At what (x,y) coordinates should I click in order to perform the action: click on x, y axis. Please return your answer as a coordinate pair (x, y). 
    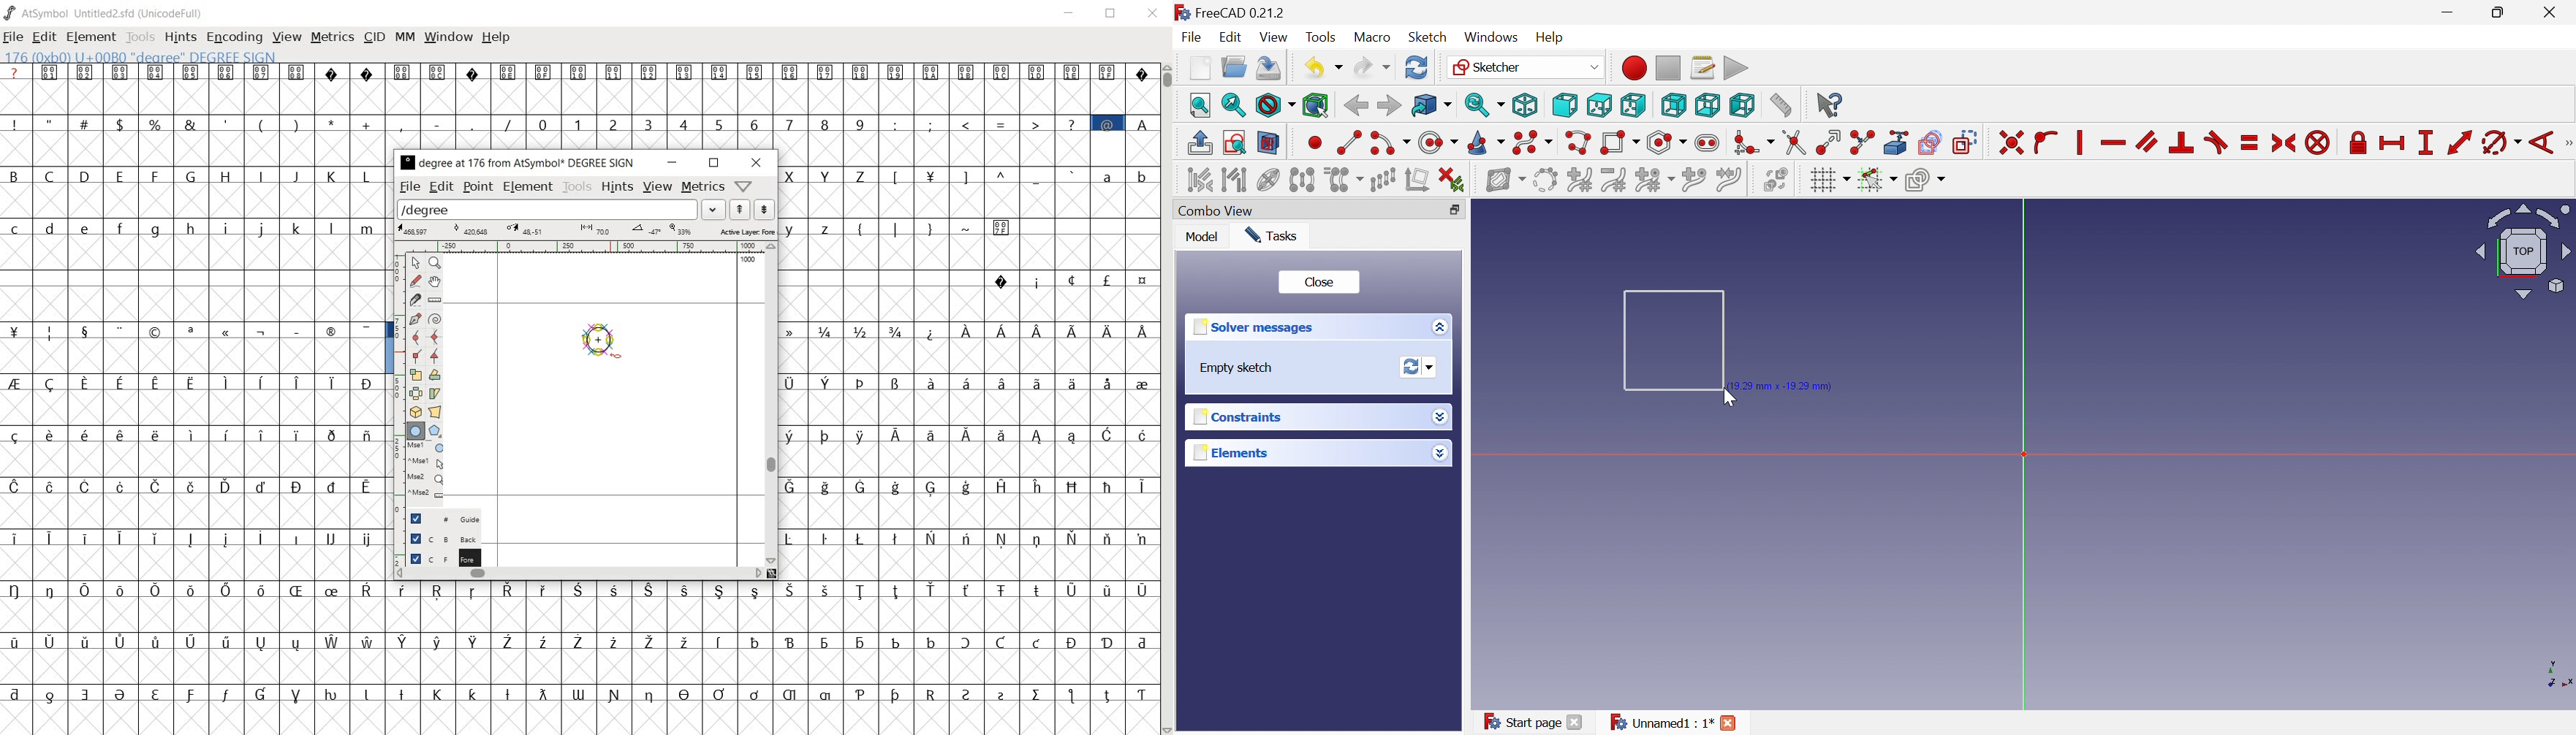
    Looking at the image, I should click on (2556, 674).